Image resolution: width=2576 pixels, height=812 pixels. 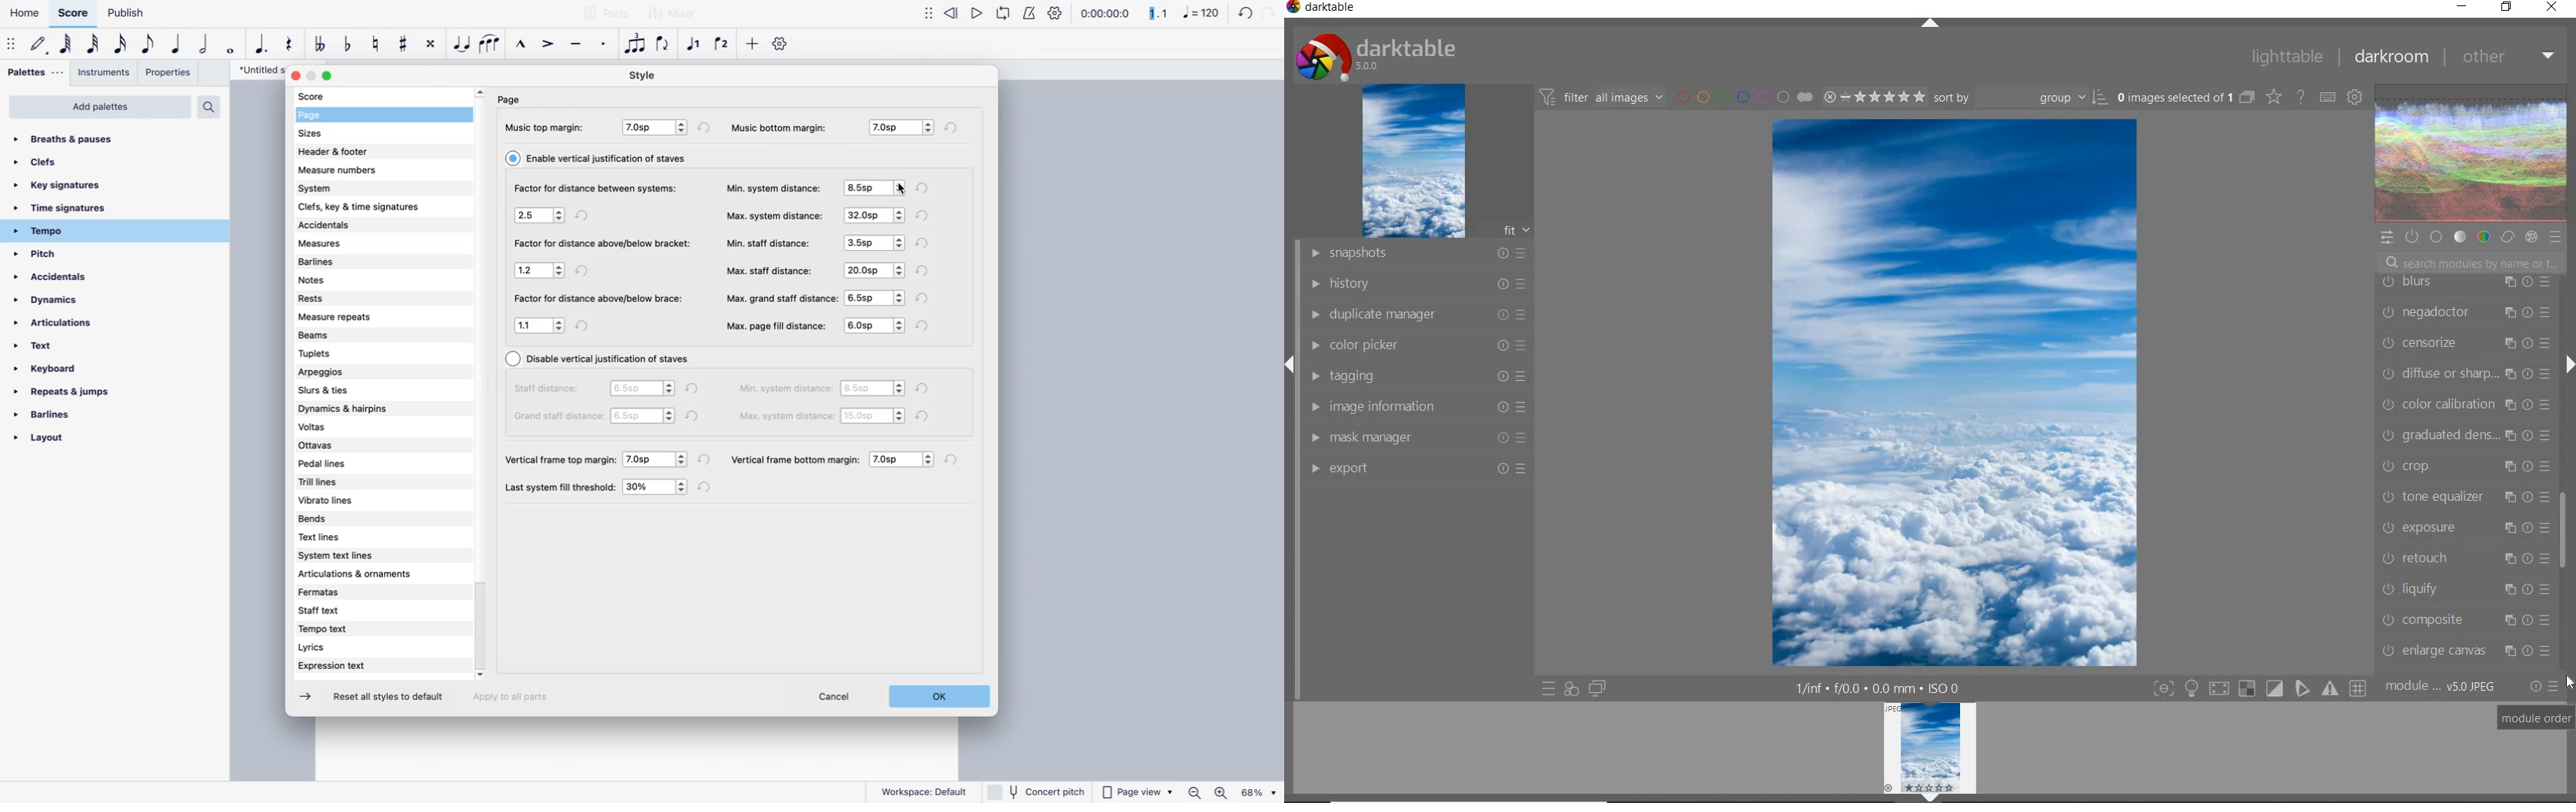 I want to click on QUICK ACCESS PANEL, so click(x=2386, y=235).